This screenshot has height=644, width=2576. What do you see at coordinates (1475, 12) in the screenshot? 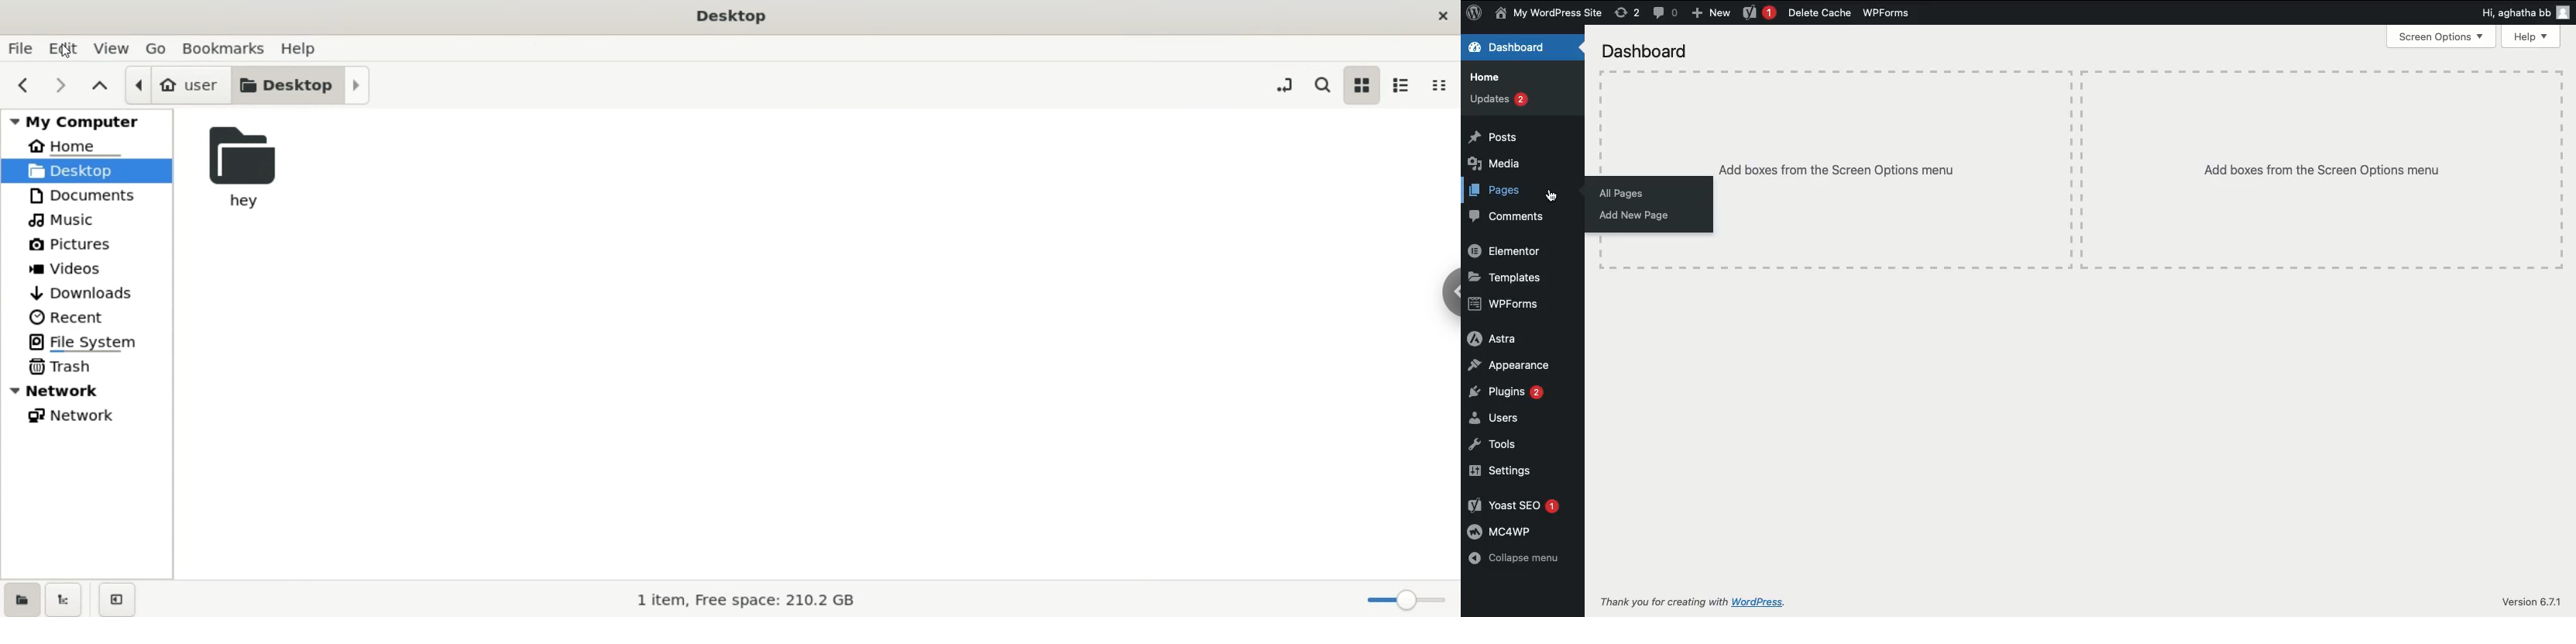
I see `Logo` at bounding box center [1475, 12].